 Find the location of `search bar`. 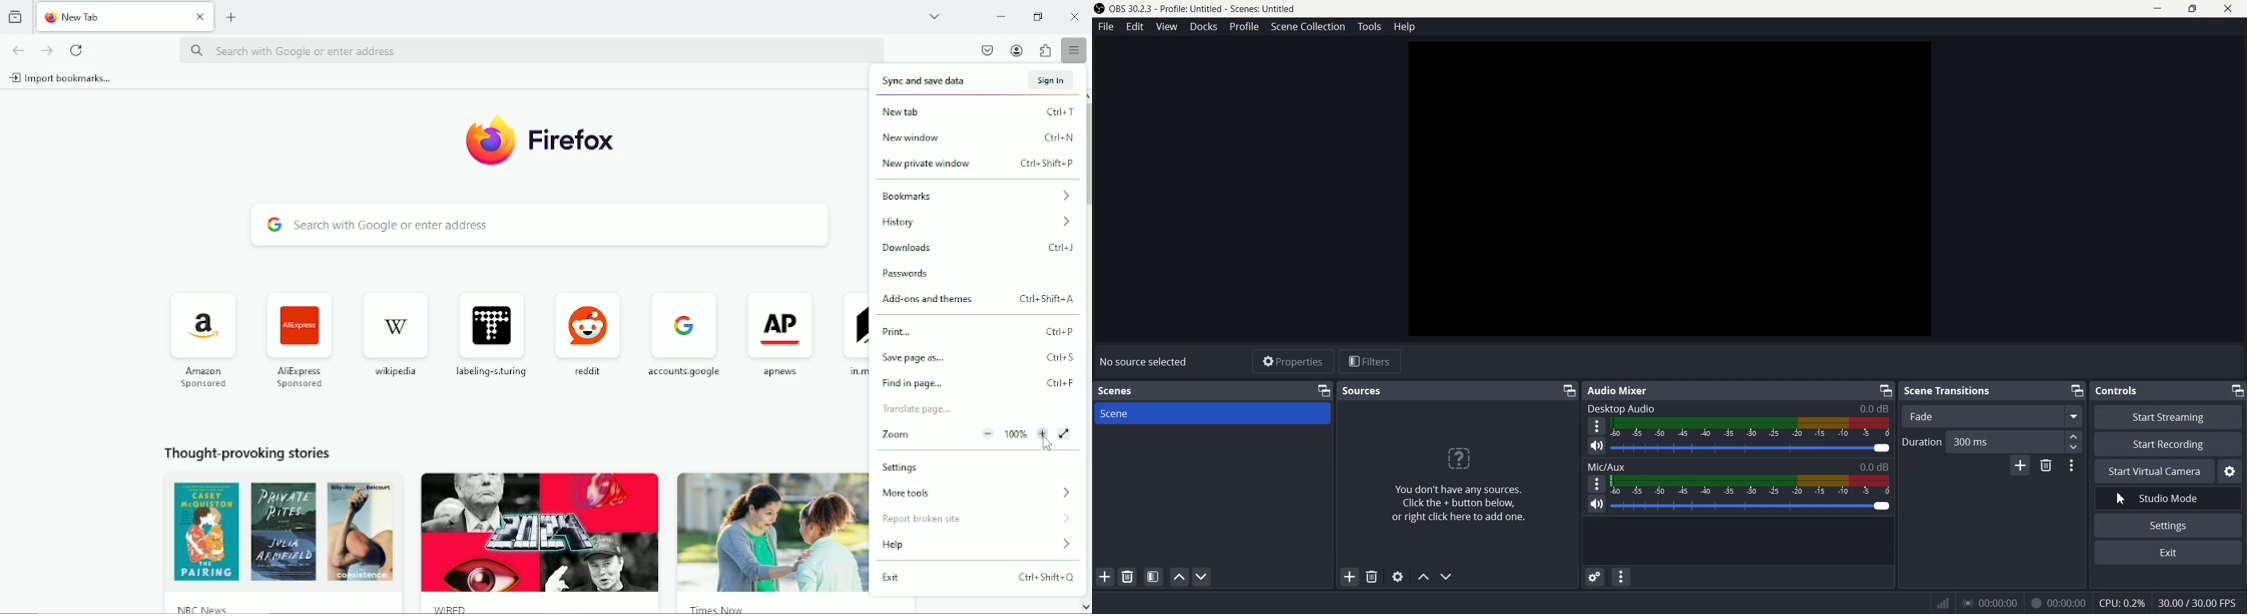

search bar is located at coordinates (538, 226).